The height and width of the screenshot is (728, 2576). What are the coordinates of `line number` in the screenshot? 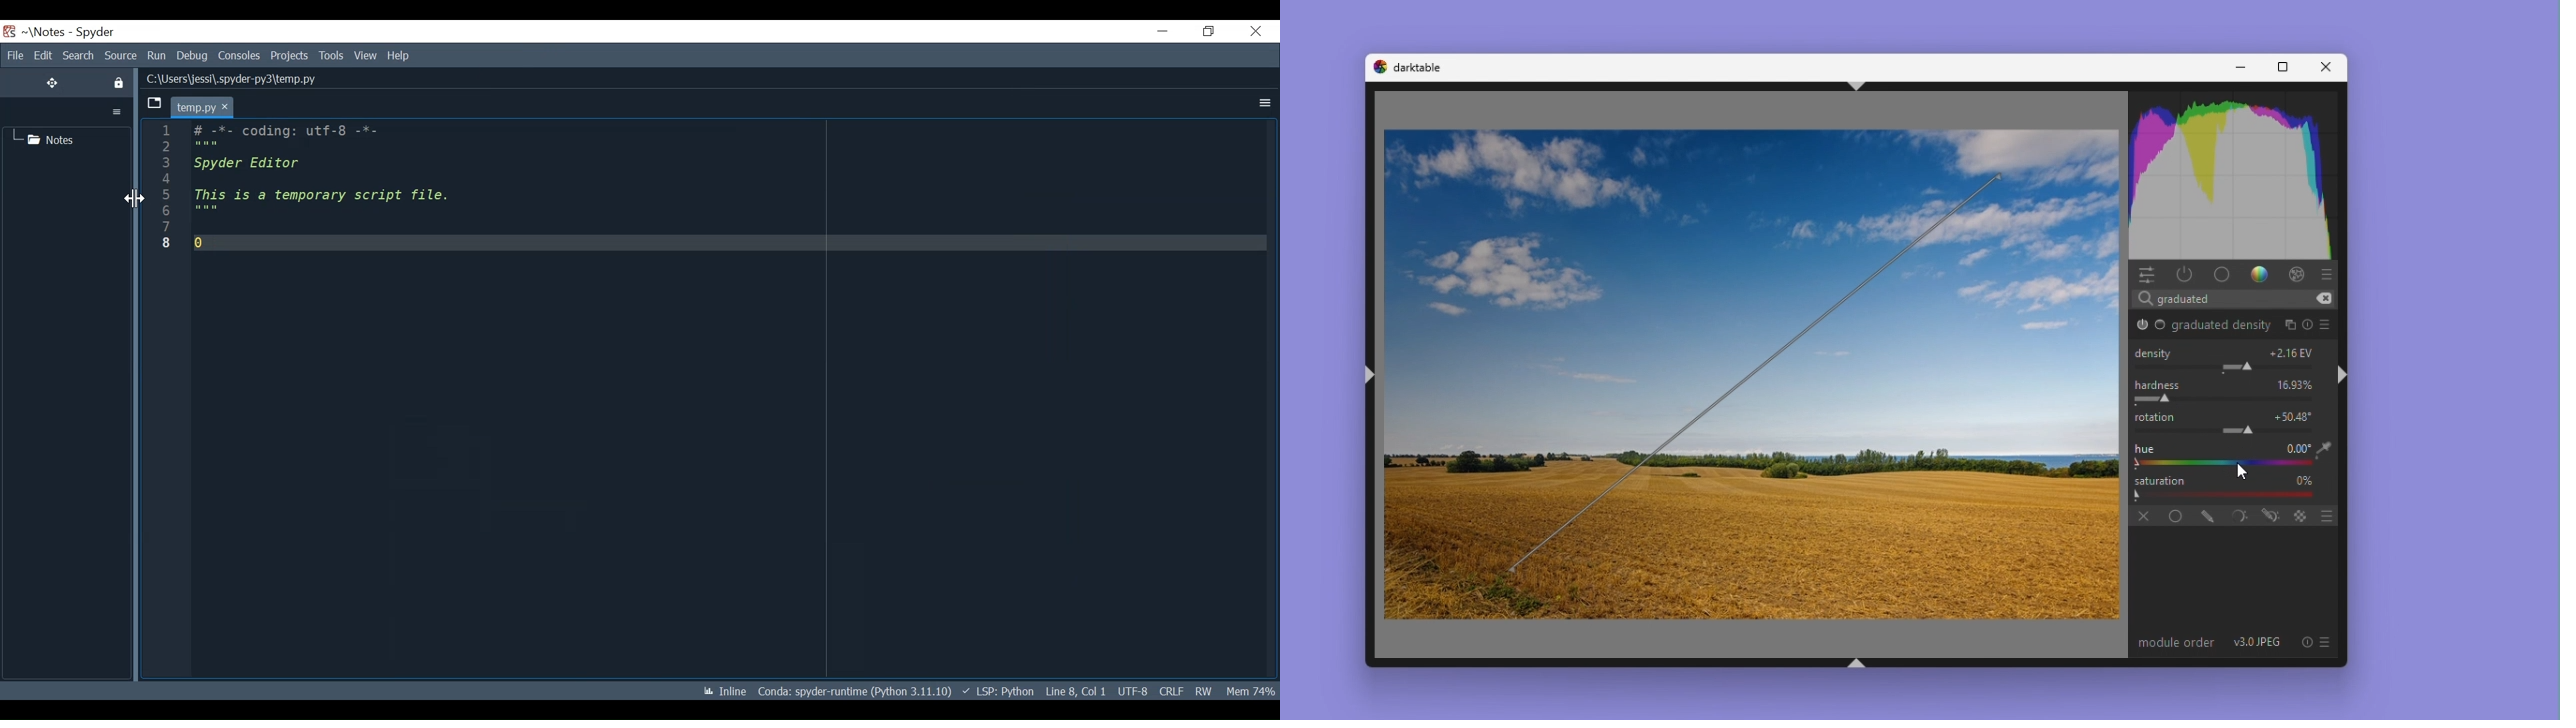 It's located at (169, 189).